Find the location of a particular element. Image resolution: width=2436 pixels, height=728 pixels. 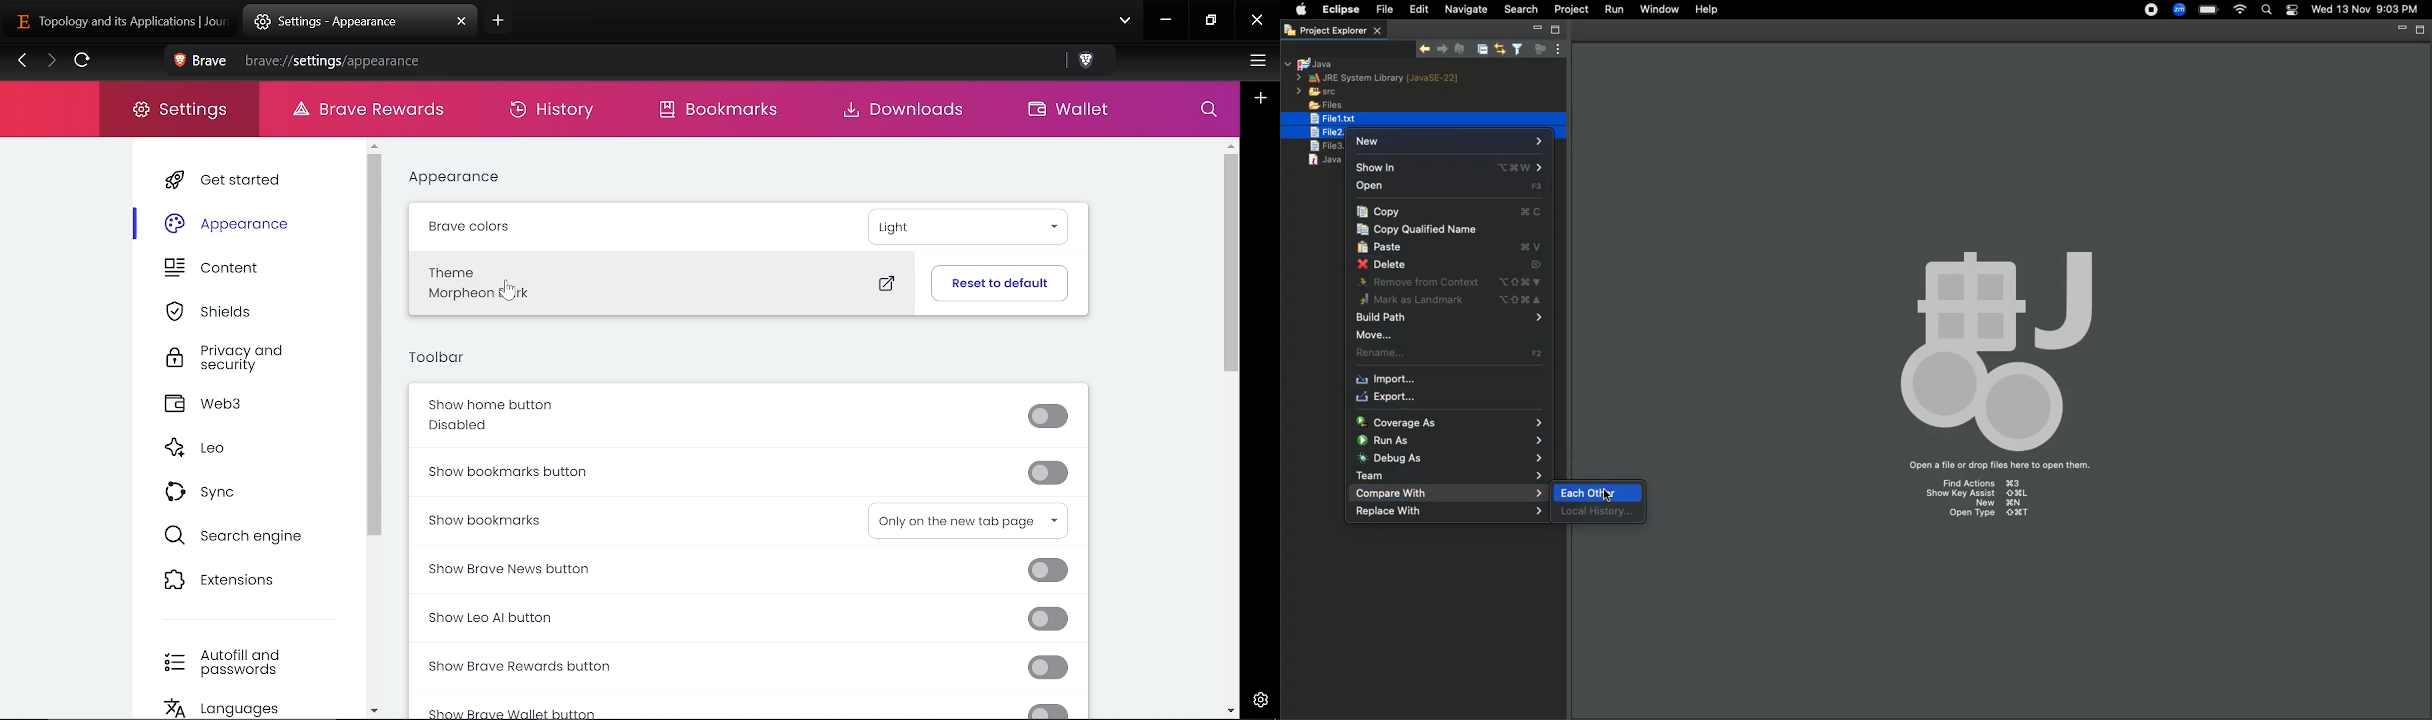

cursor is located at coordinates (1610, 490).